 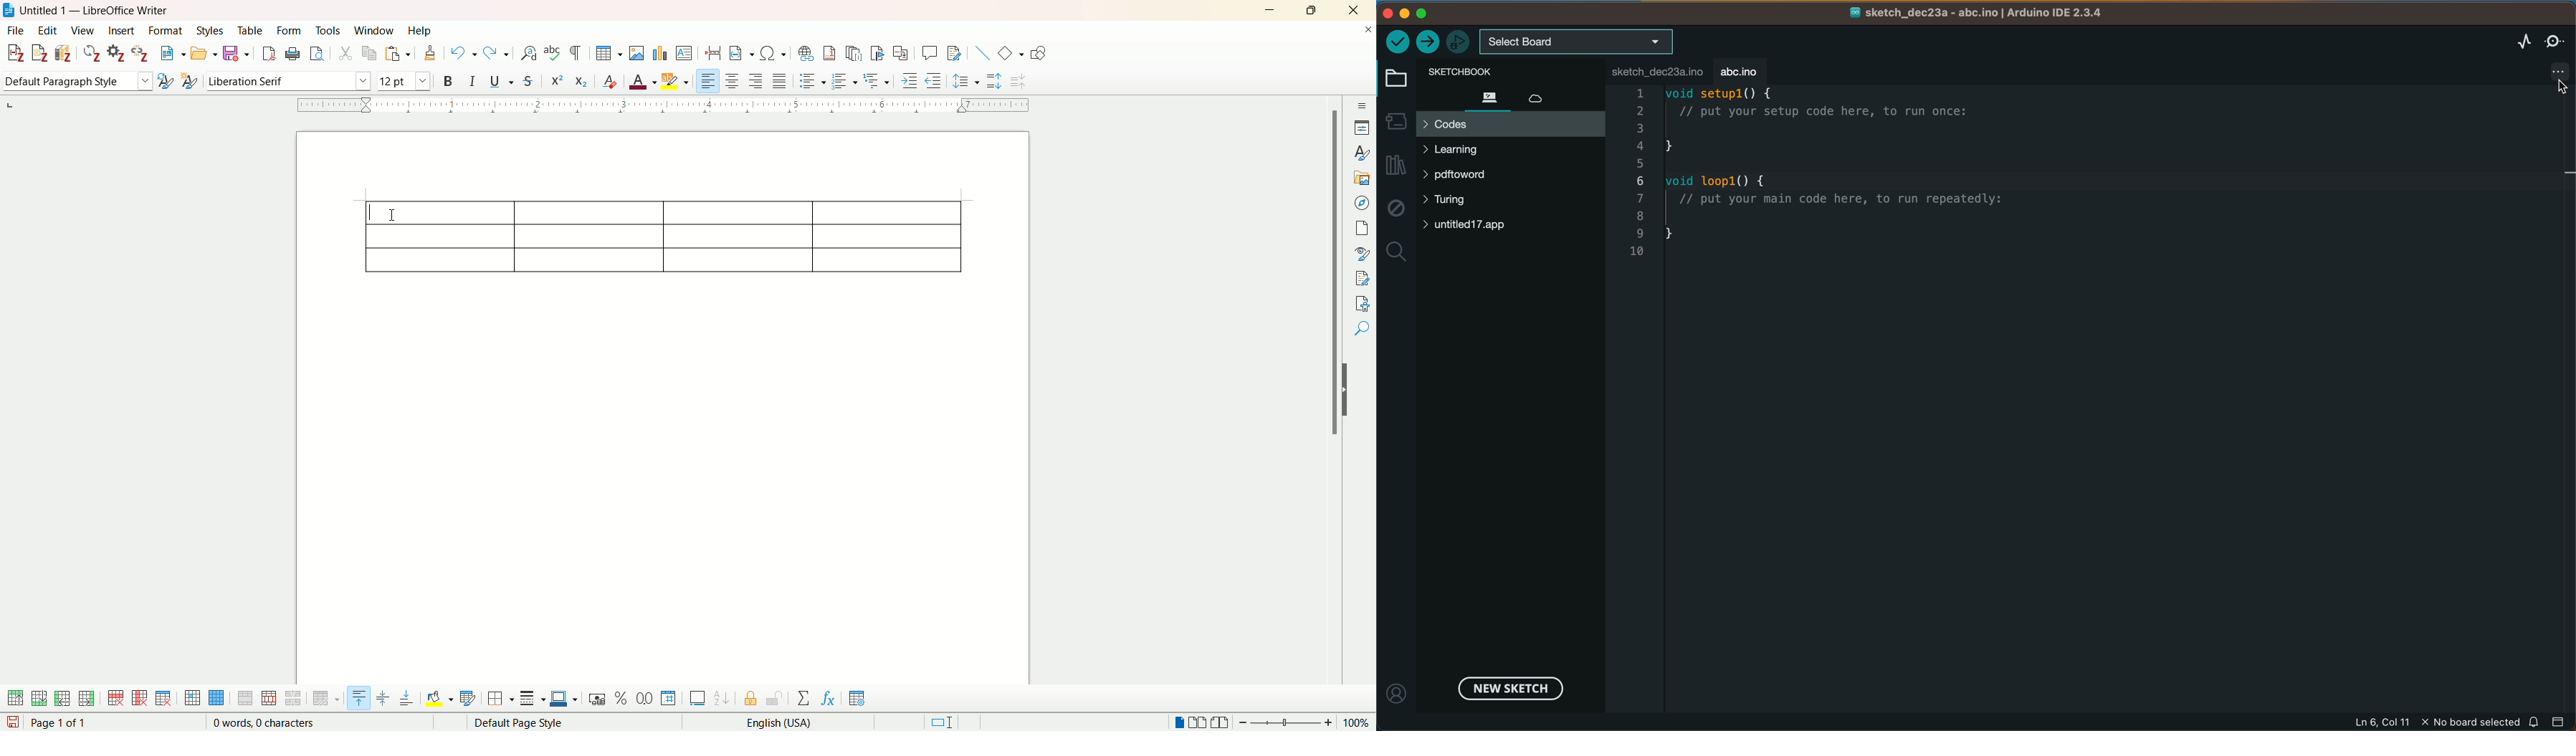 I want to click on delete row, so click(x=113, y=695).